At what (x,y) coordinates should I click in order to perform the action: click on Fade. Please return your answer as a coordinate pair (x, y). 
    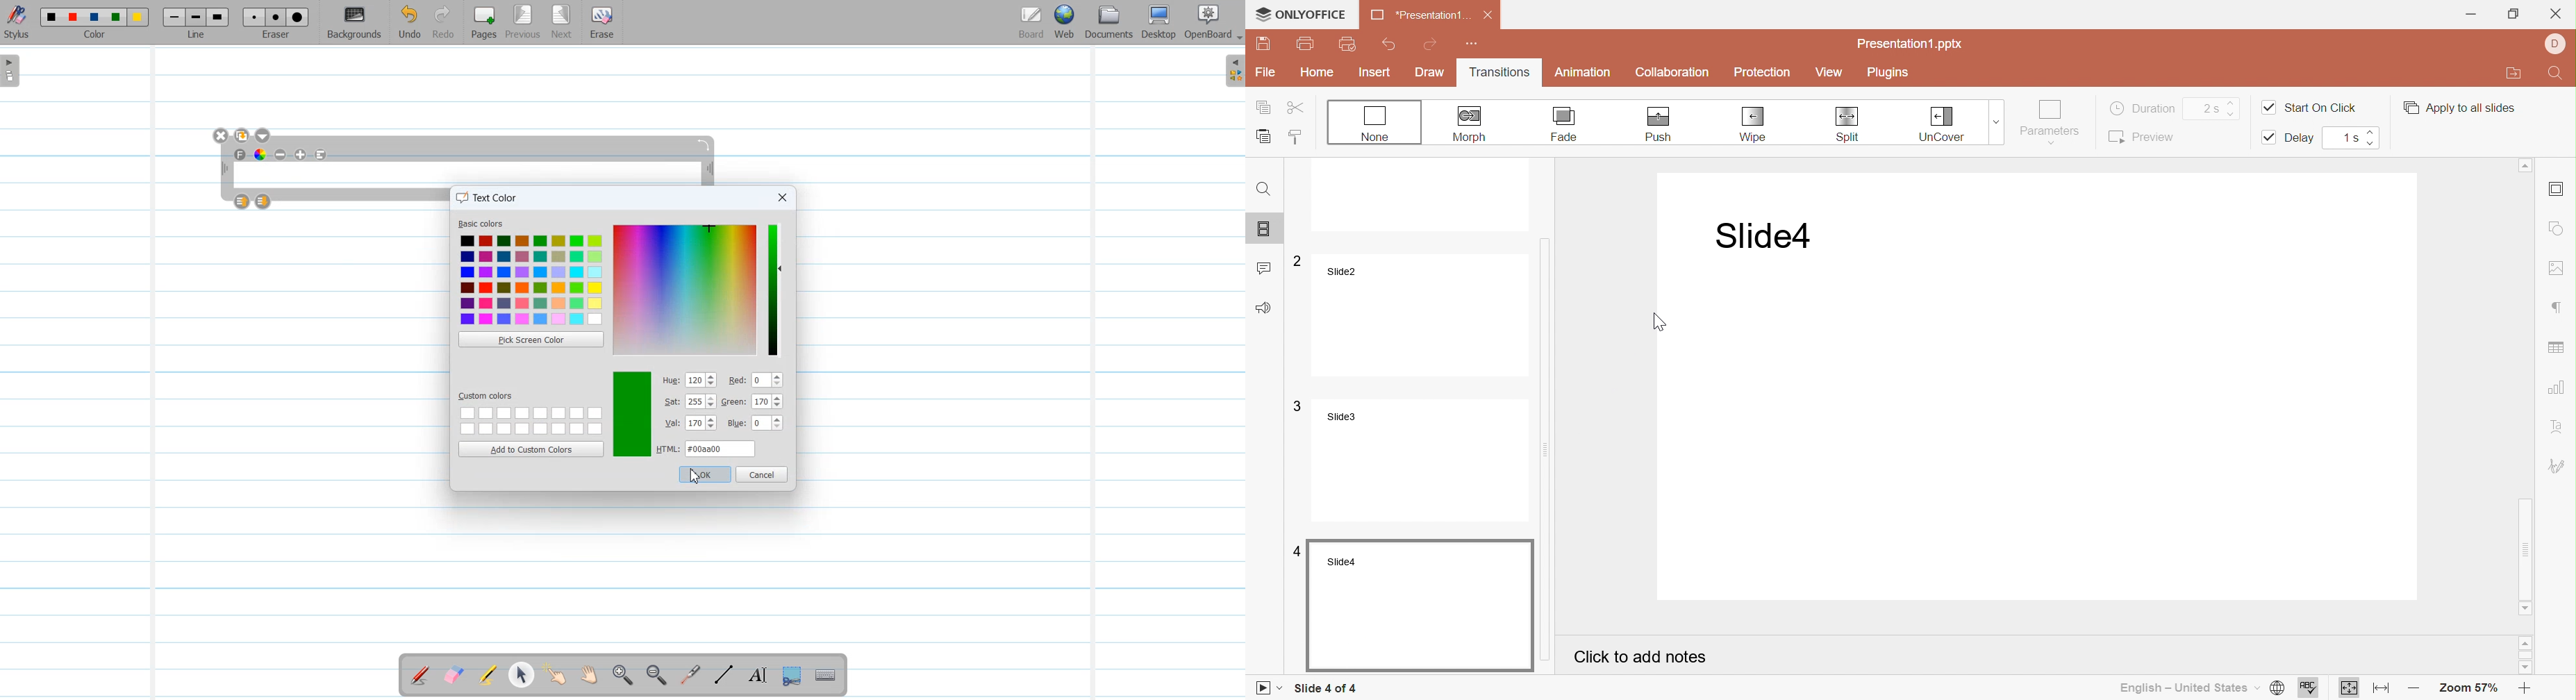
    Looking at the image, I should click on (1565, 124).